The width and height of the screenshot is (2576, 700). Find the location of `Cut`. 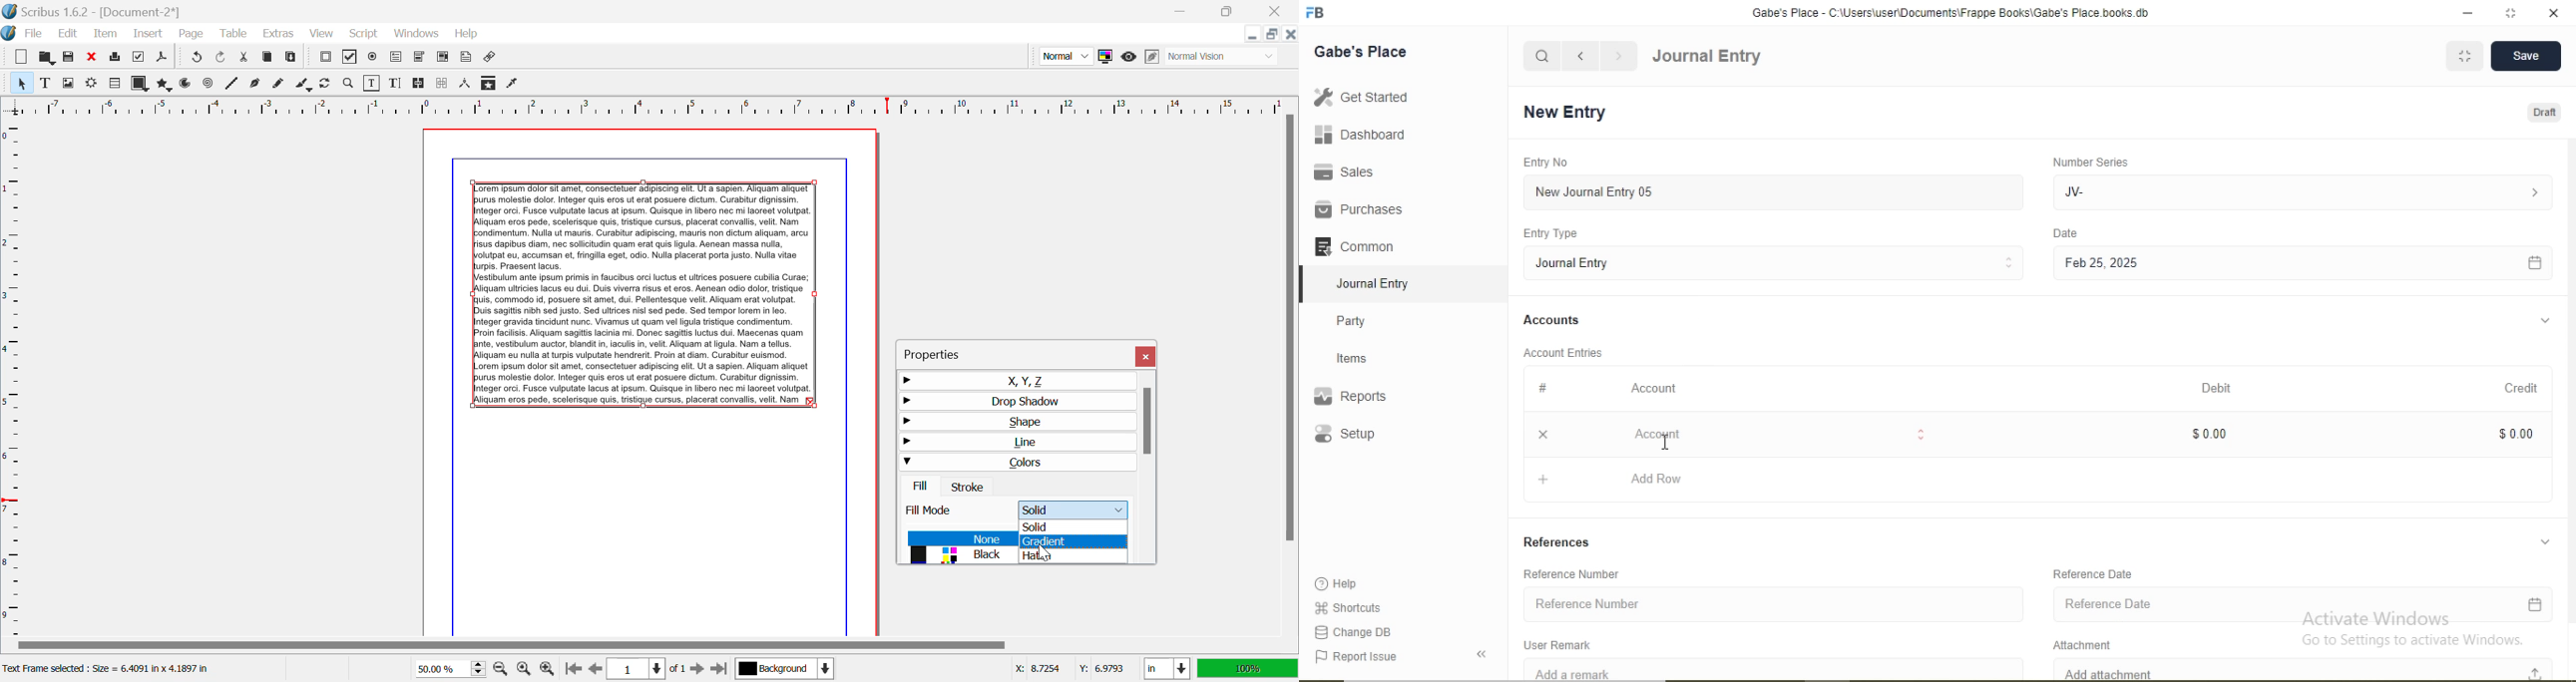

Cut is located at coordinates (245, 58).